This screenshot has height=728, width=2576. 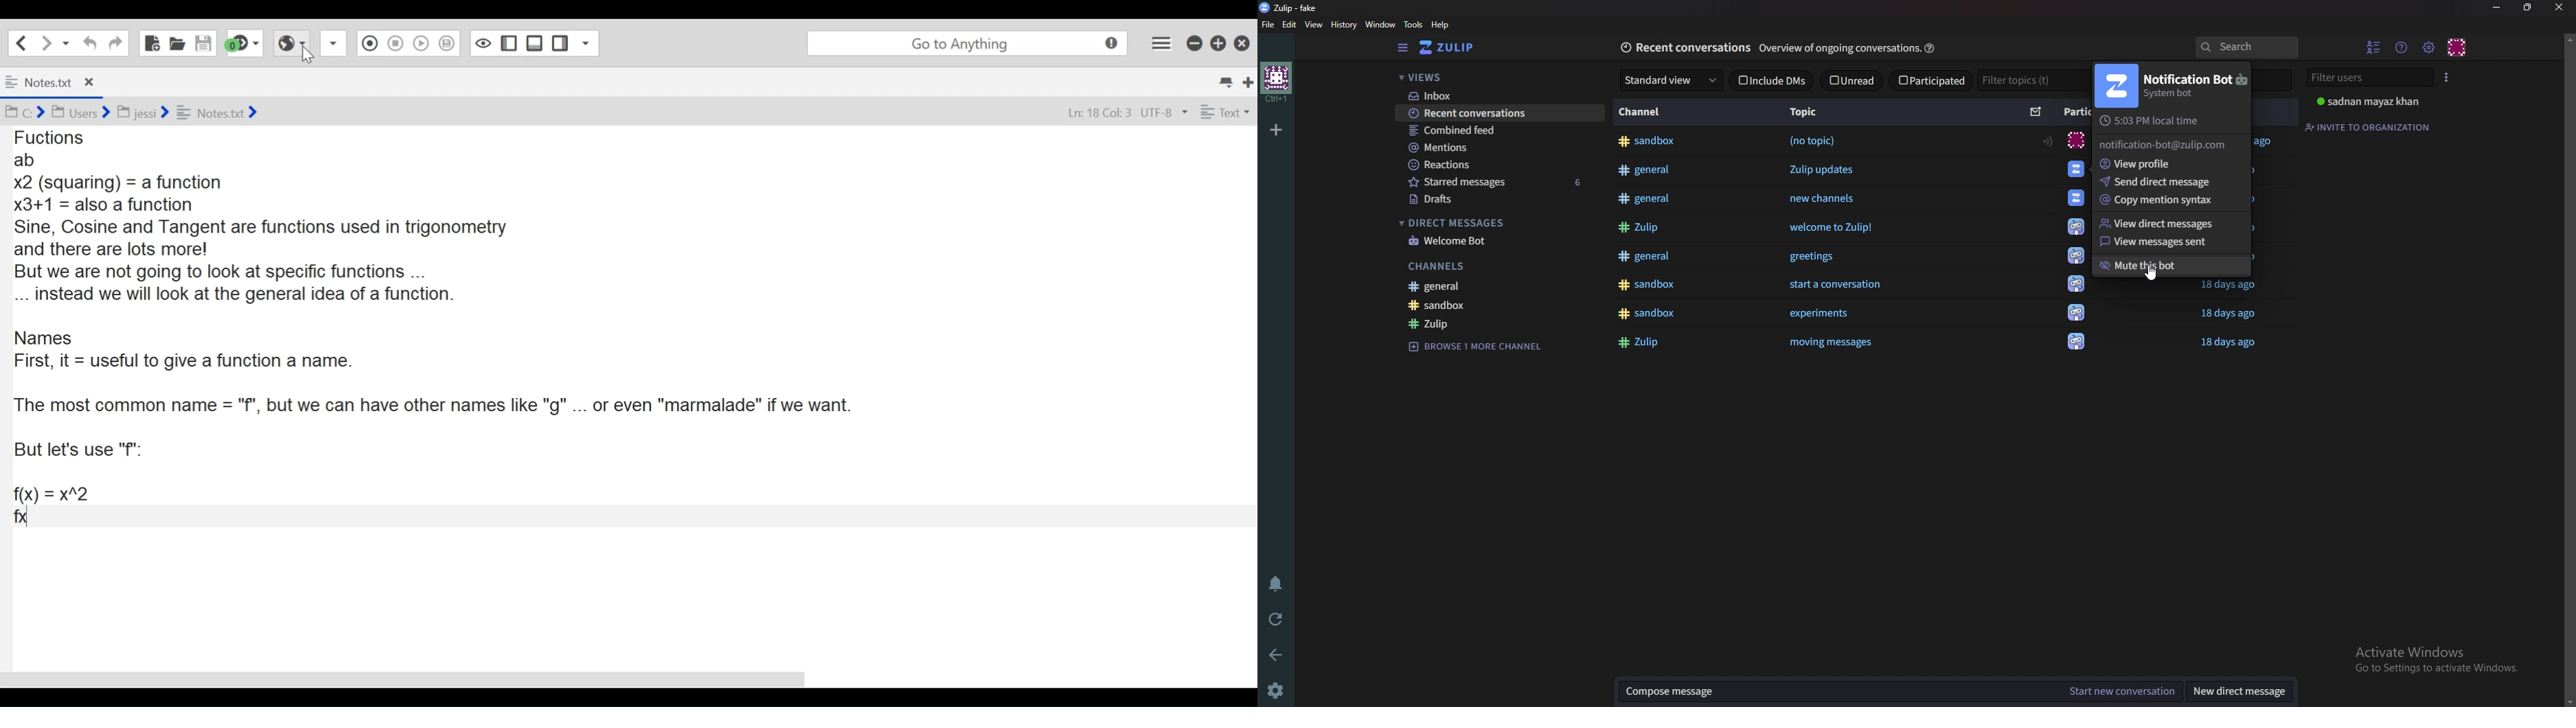 I want to click on User list style, so click(x=2444, y=78).